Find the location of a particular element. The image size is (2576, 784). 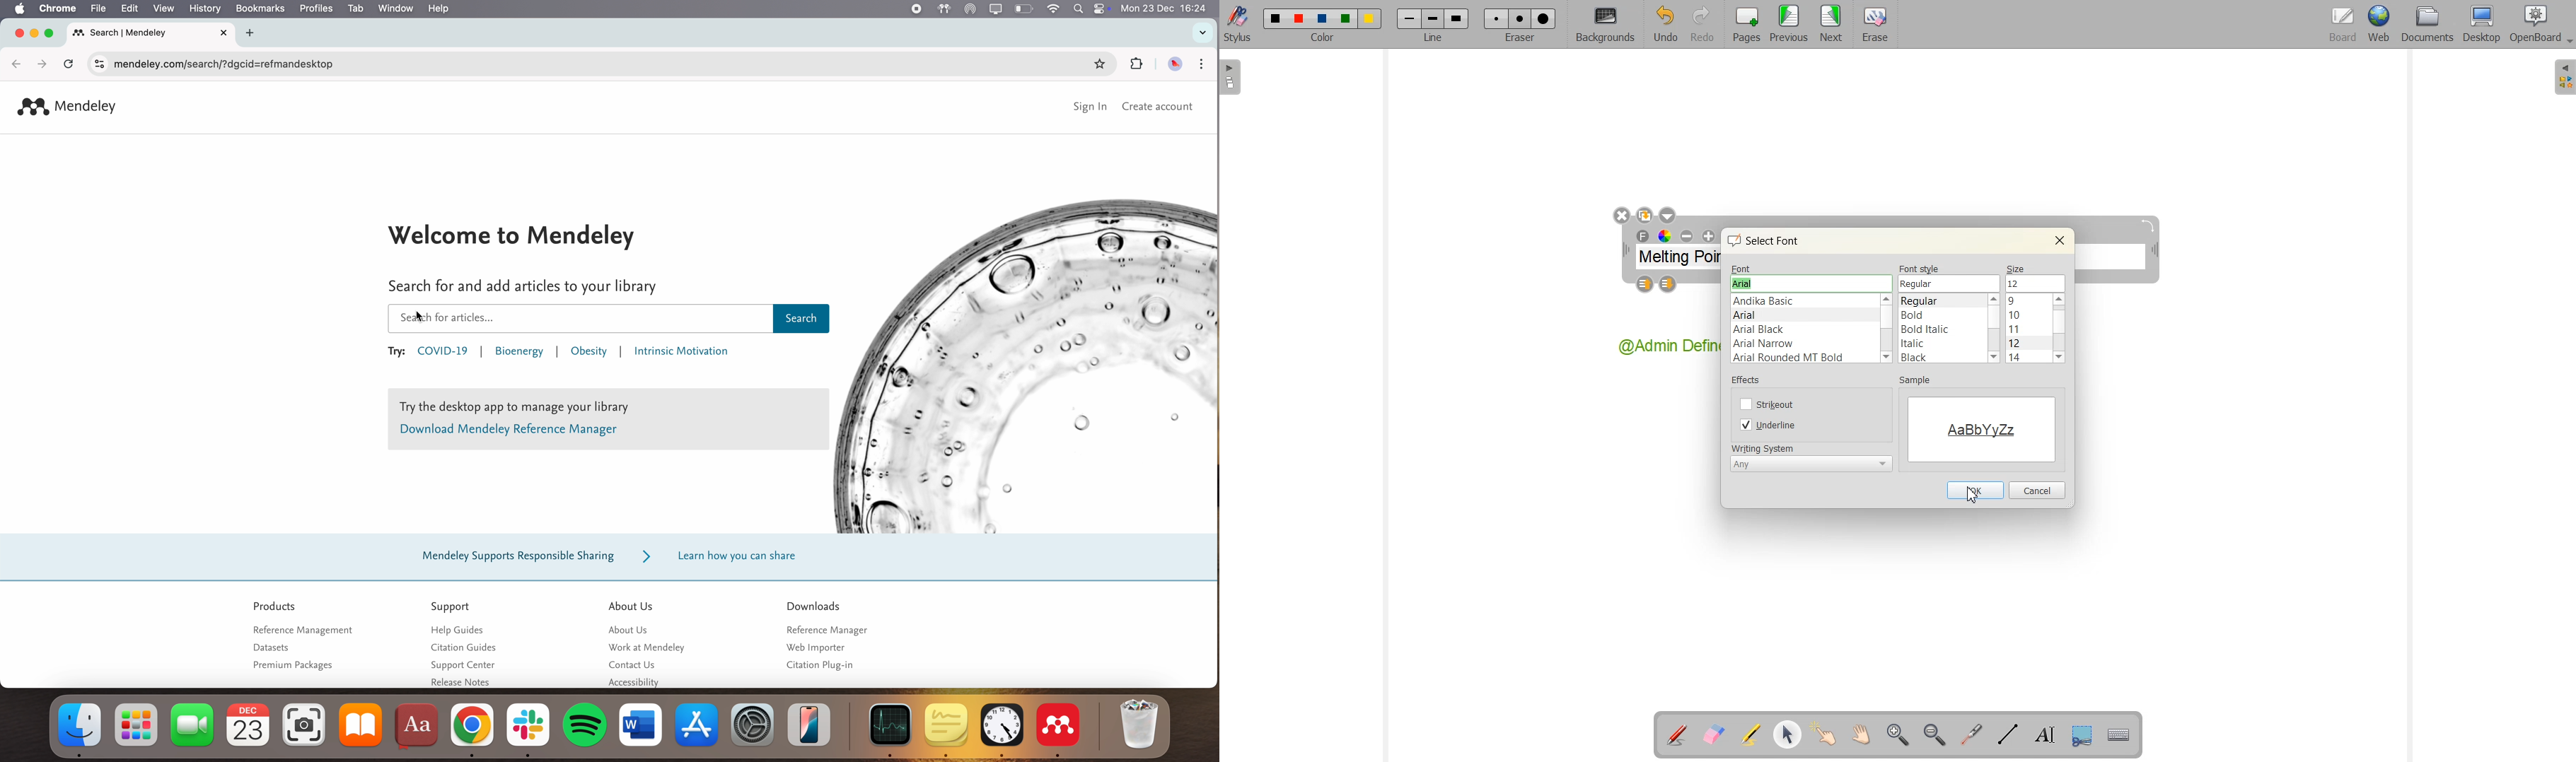

Virtual laser Pointer is located at coordinates (1971, 734).